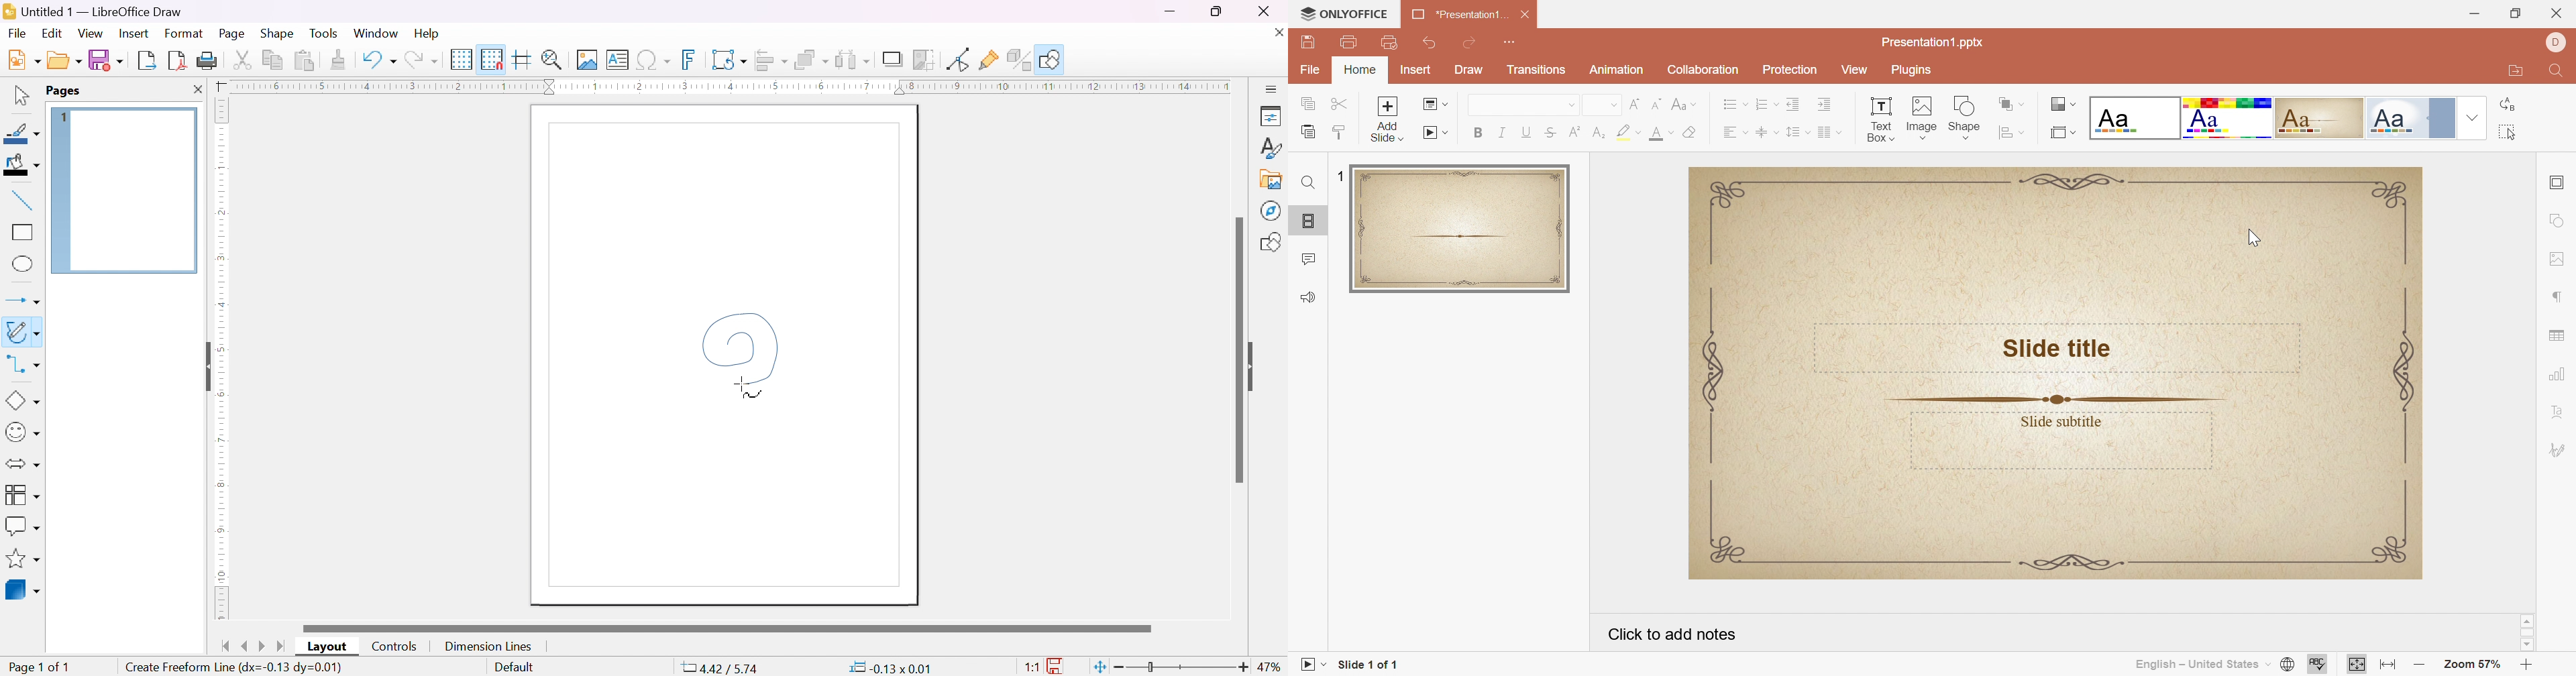 This screenshot has height=700, width=2576. I want to click on open, so click(66, 60).